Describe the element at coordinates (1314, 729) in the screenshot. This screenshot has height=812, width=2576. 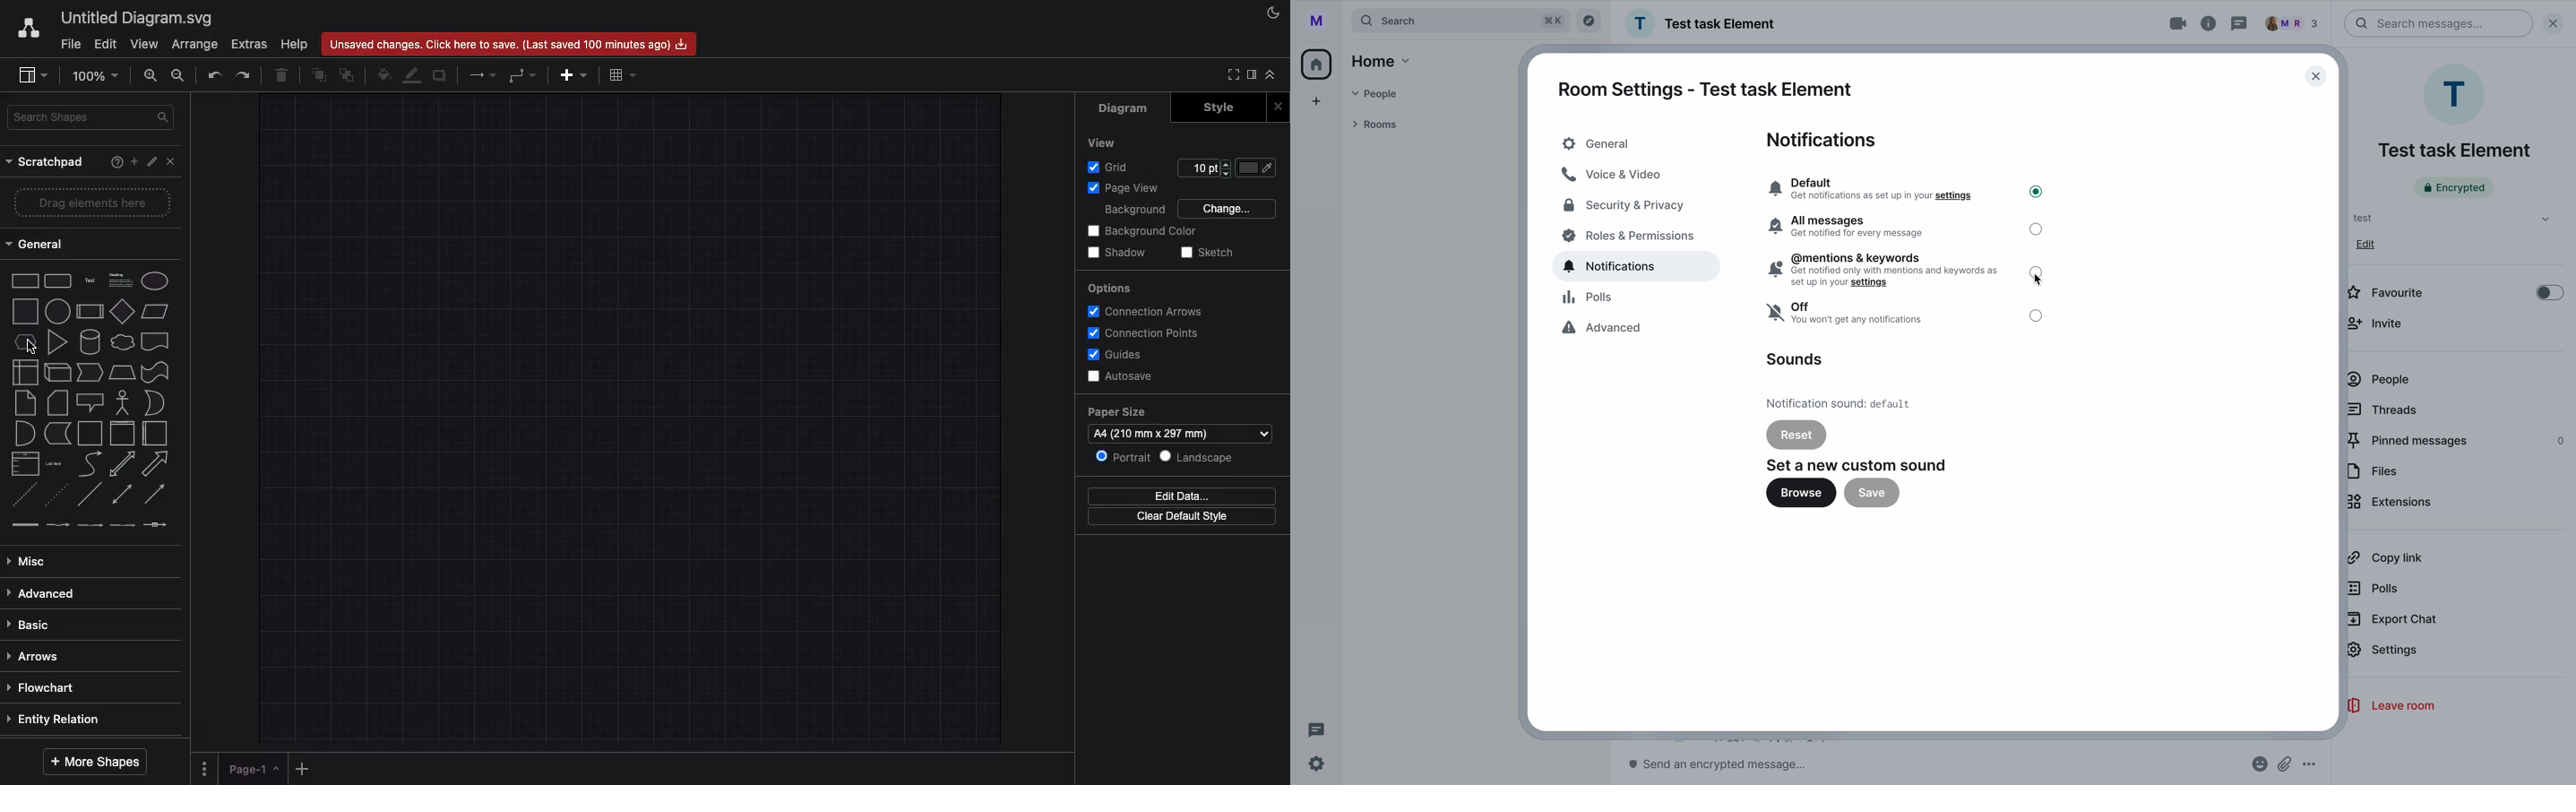
I see `threads` at that location.